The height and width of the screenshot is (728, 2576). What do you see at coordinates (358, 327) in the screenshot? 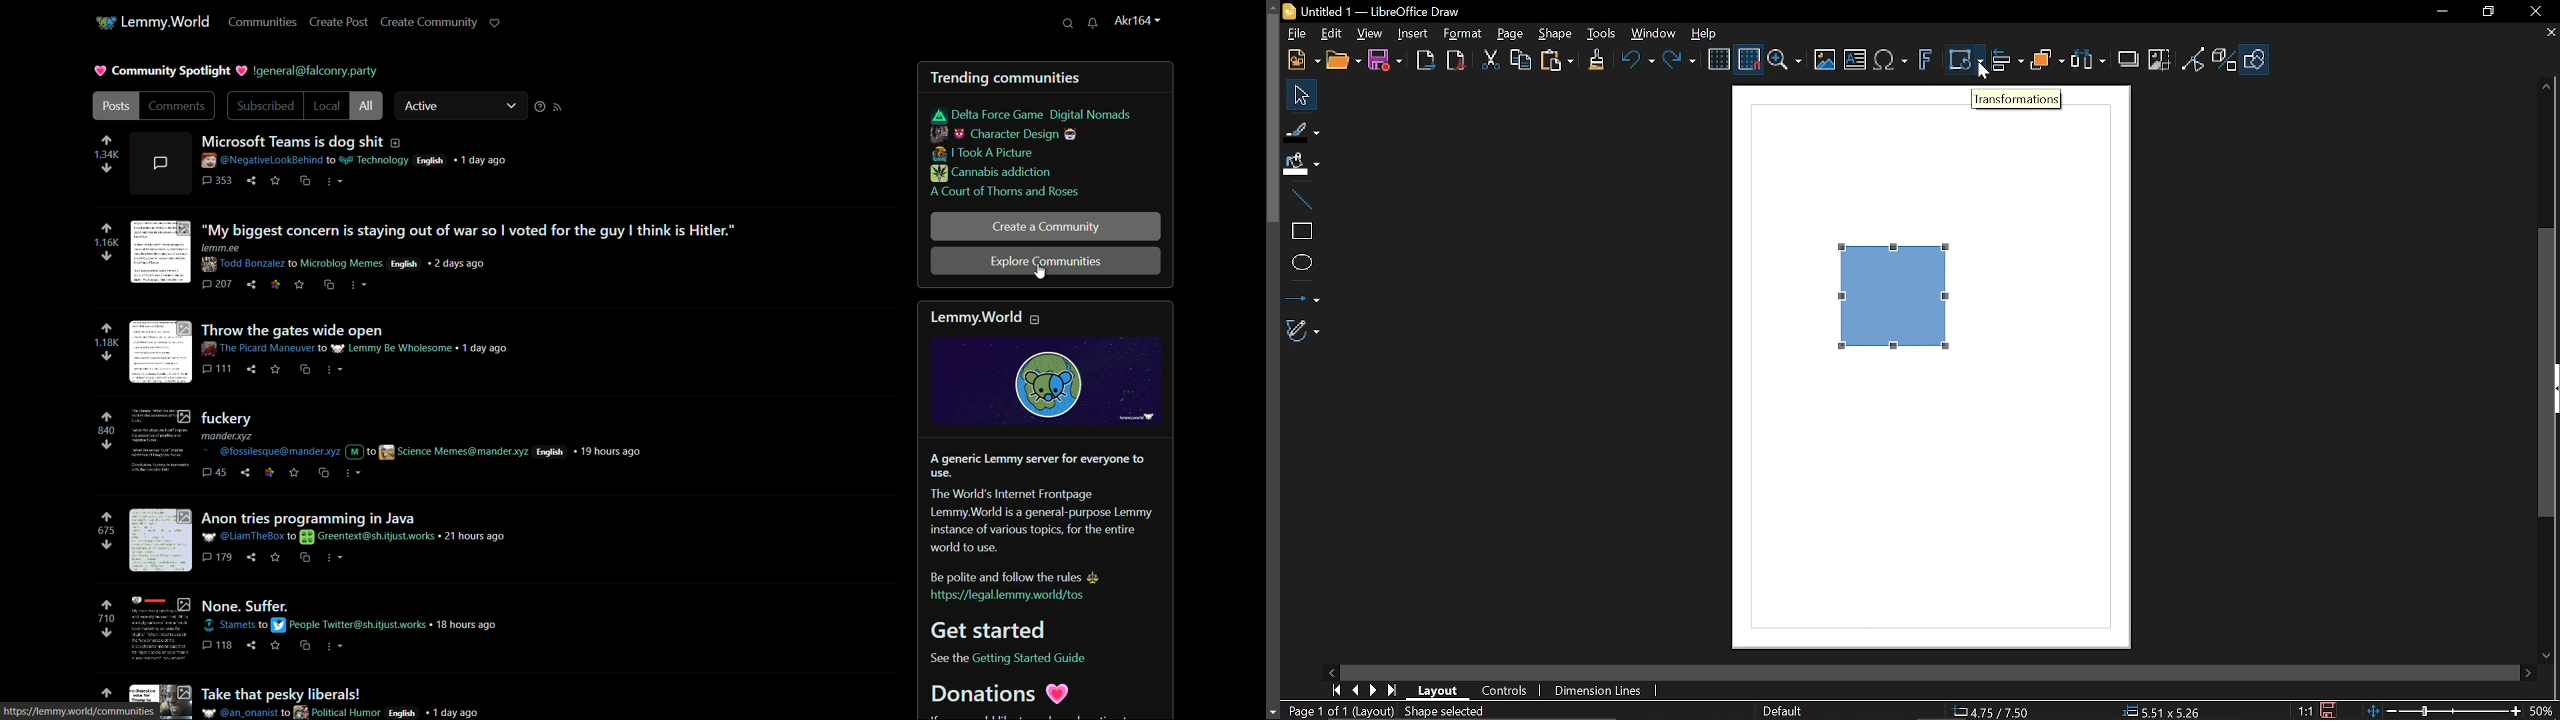
I see `post-3` at bounding box center [358, 327].